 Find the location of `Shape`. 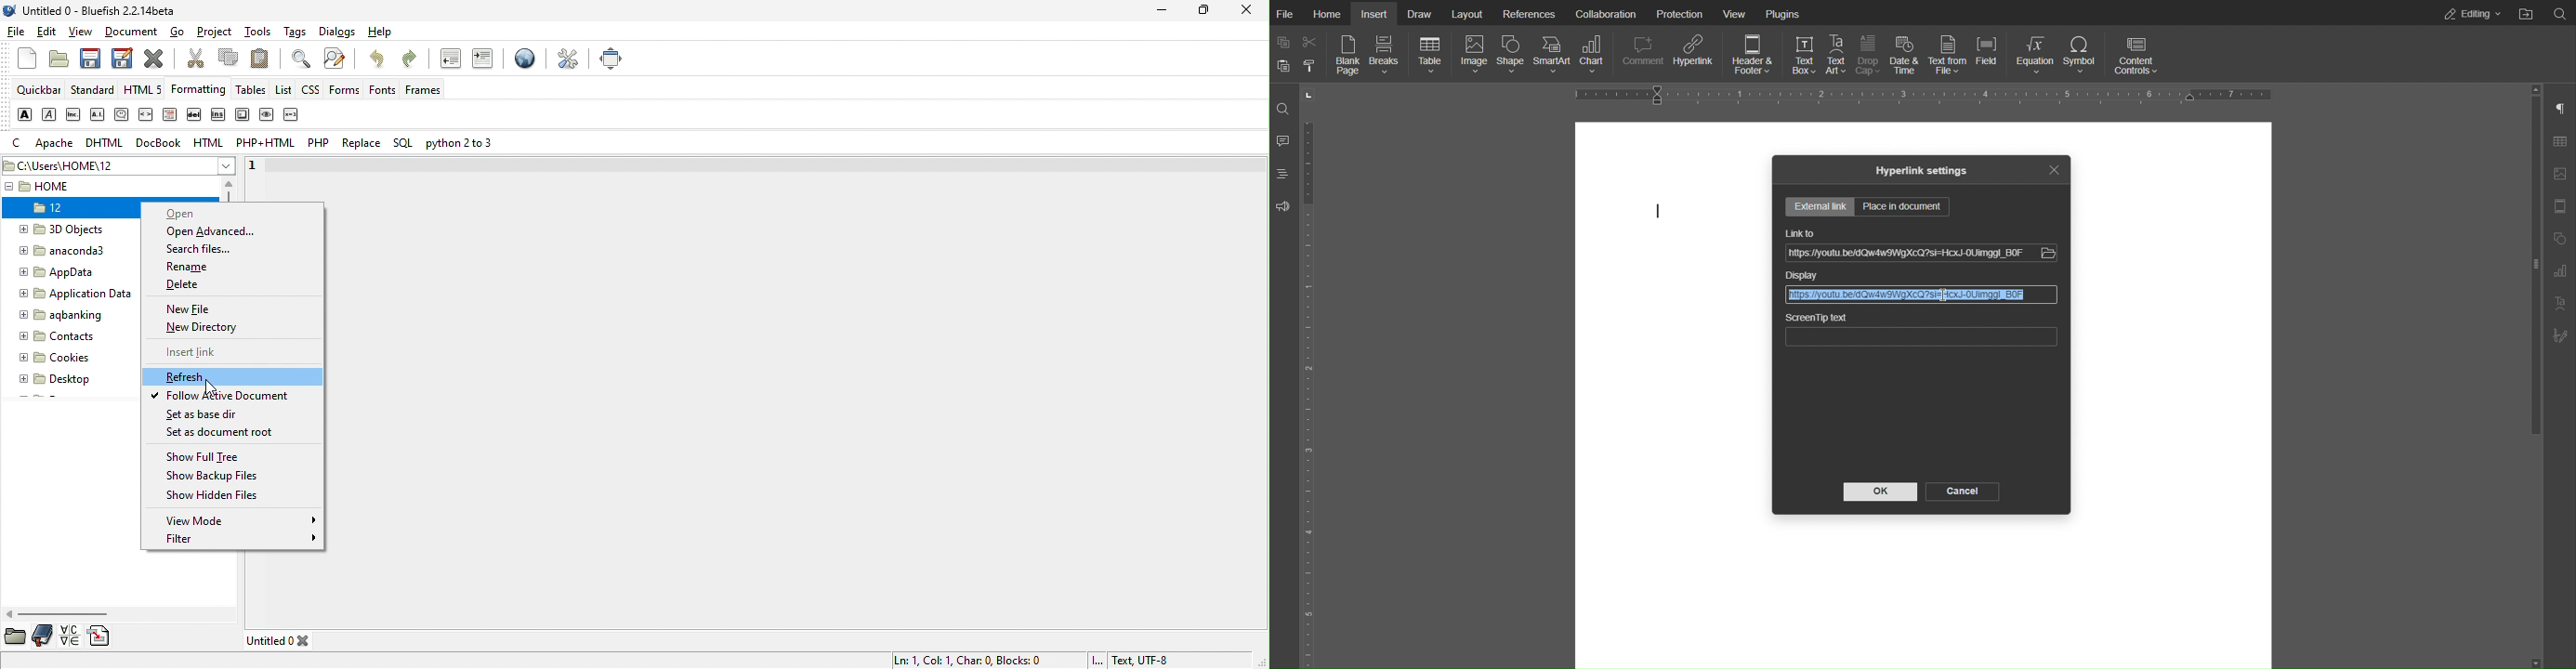

Shape is located at coordinates (1512, 56).